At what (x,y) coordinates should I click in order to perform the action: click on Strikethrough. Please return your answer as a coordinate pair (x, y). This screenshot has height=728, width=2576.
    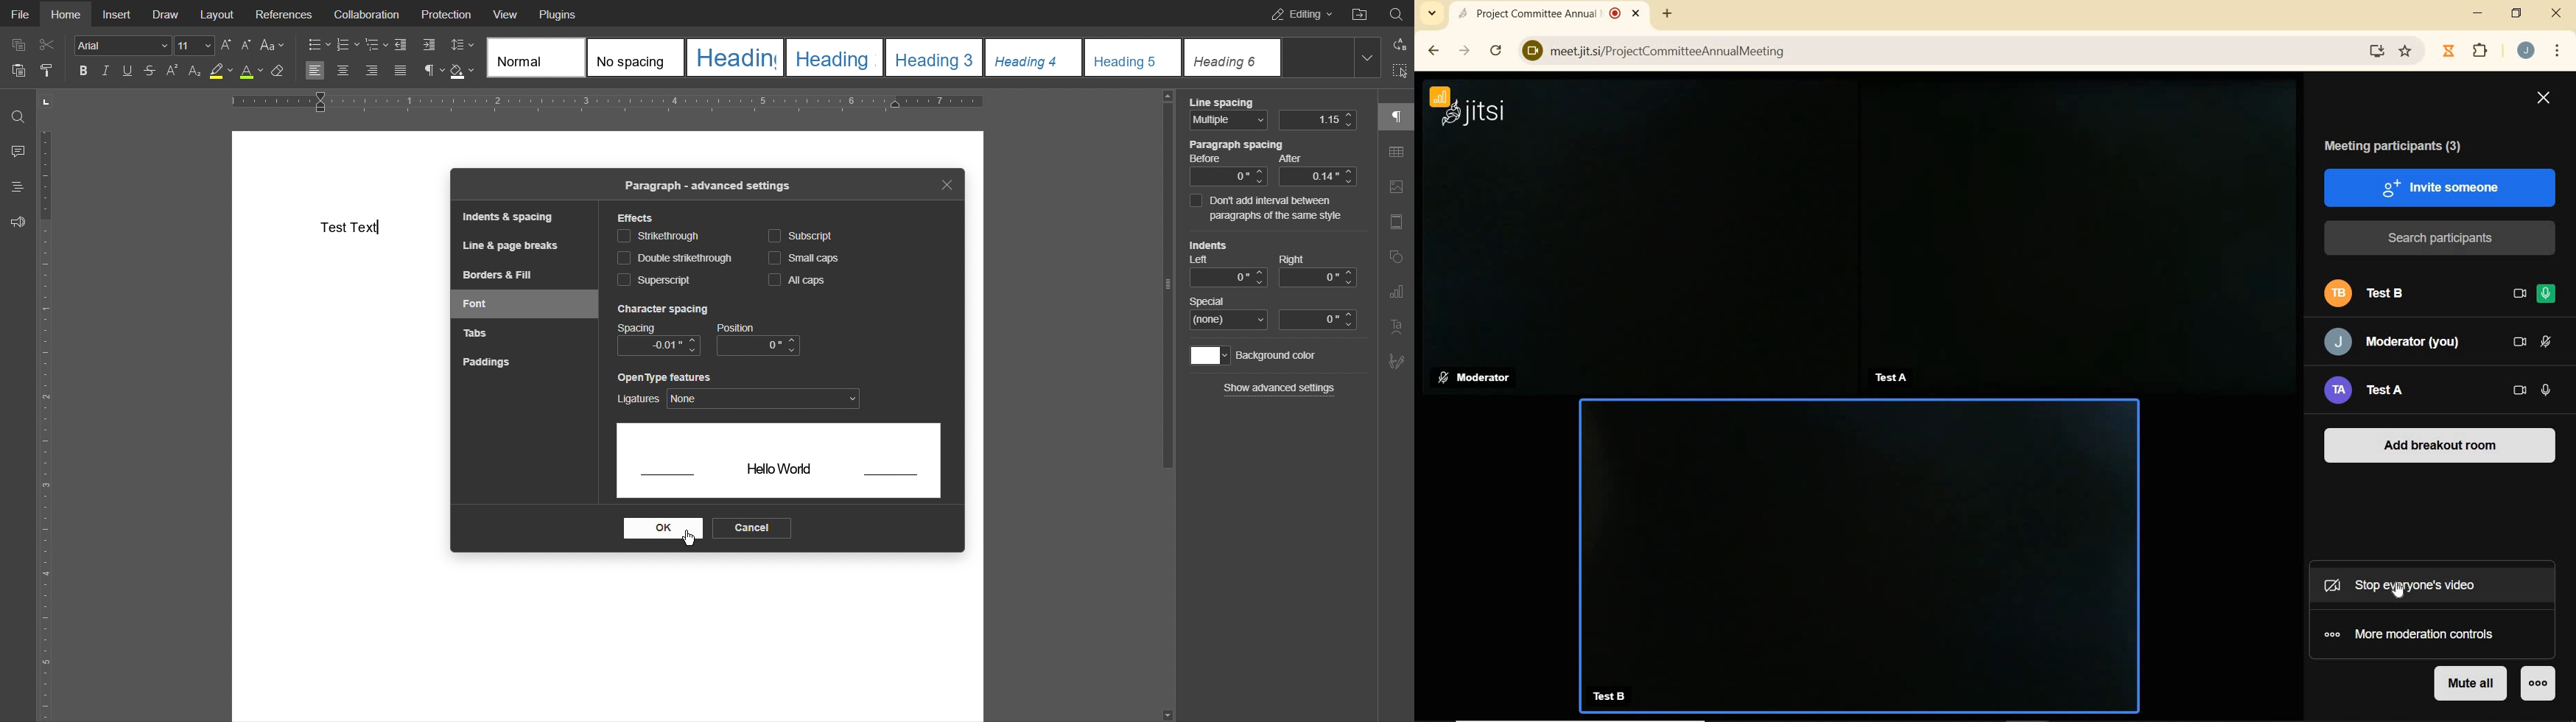
    Looking at the image, I should click on (148, 71).